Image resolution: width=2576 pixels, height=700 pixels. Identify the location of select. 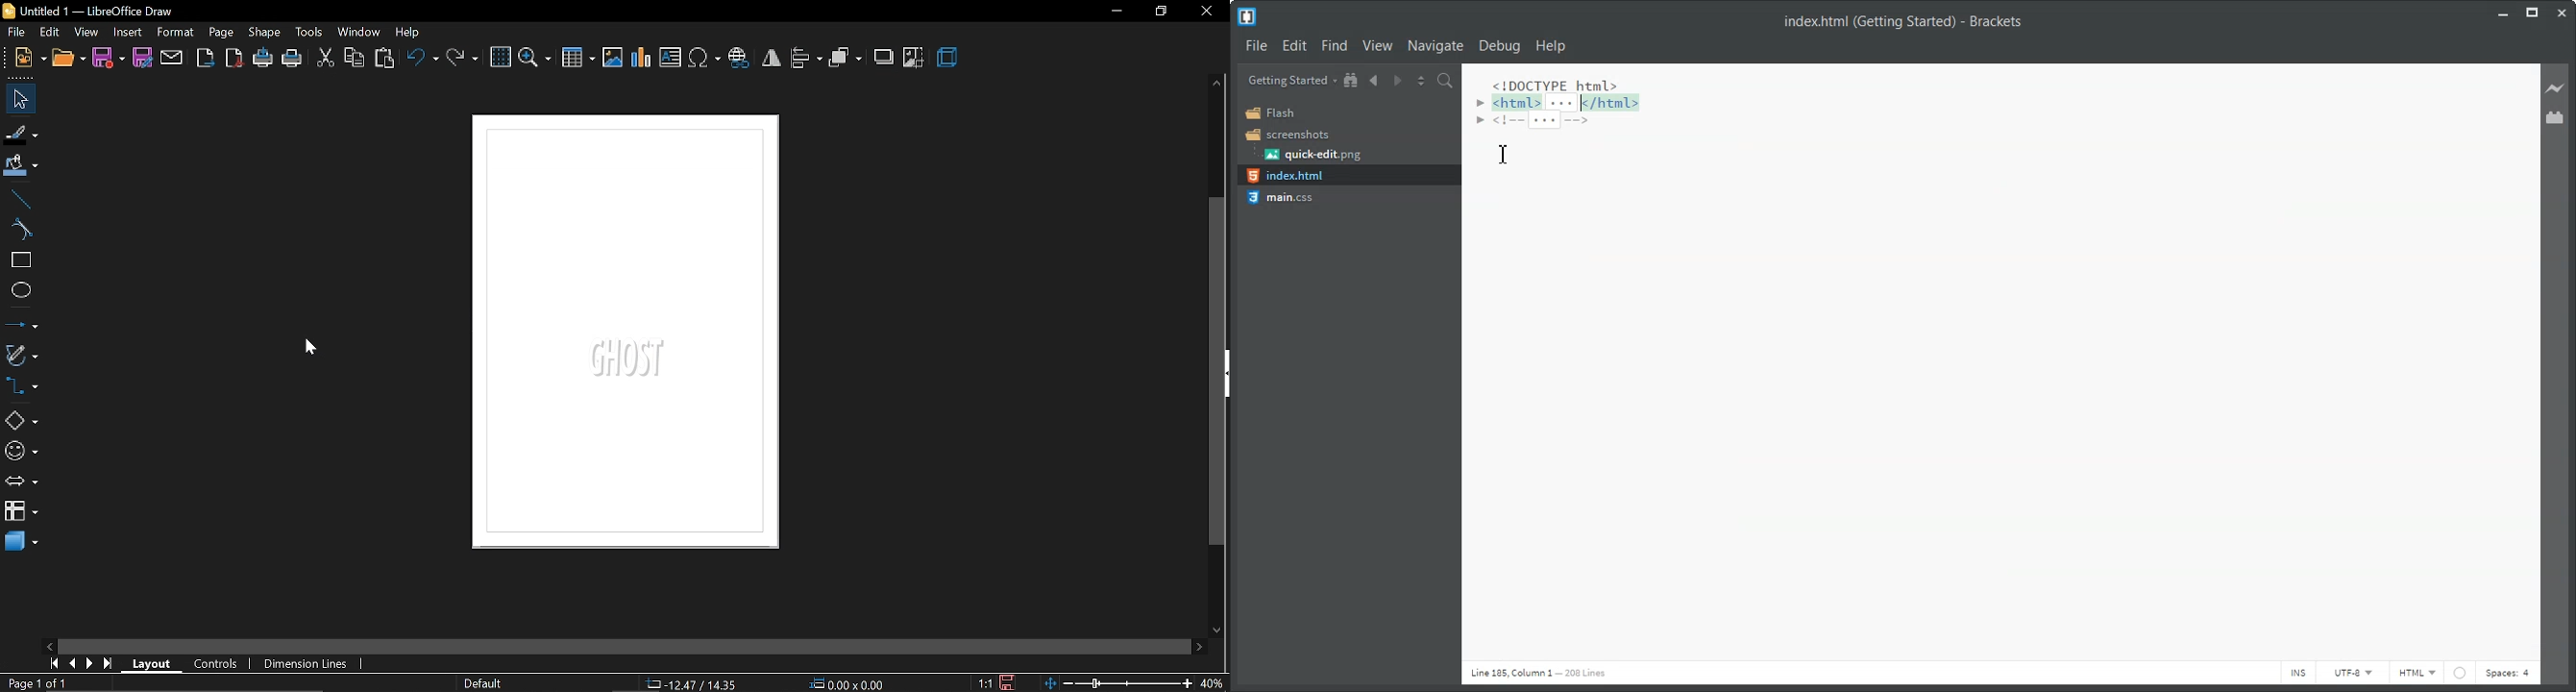
(17, 97).